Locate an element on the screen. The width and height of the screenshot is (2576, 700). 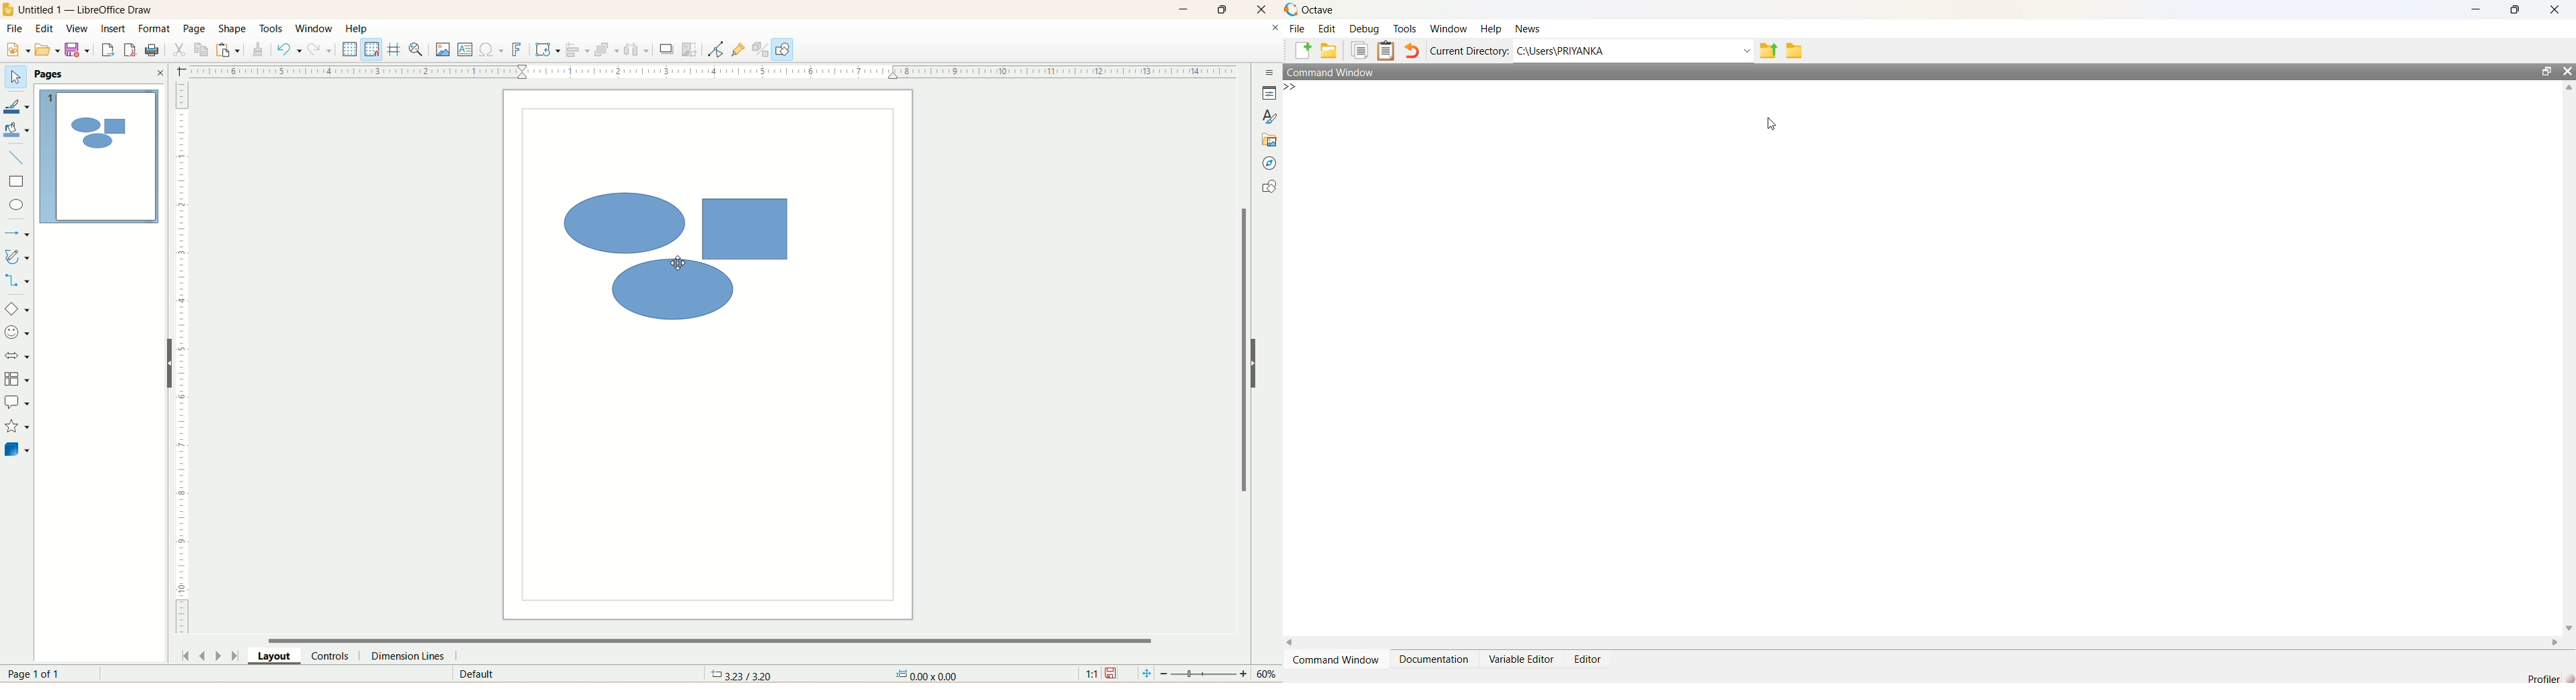
helplines is located at coordinates (394, 50).